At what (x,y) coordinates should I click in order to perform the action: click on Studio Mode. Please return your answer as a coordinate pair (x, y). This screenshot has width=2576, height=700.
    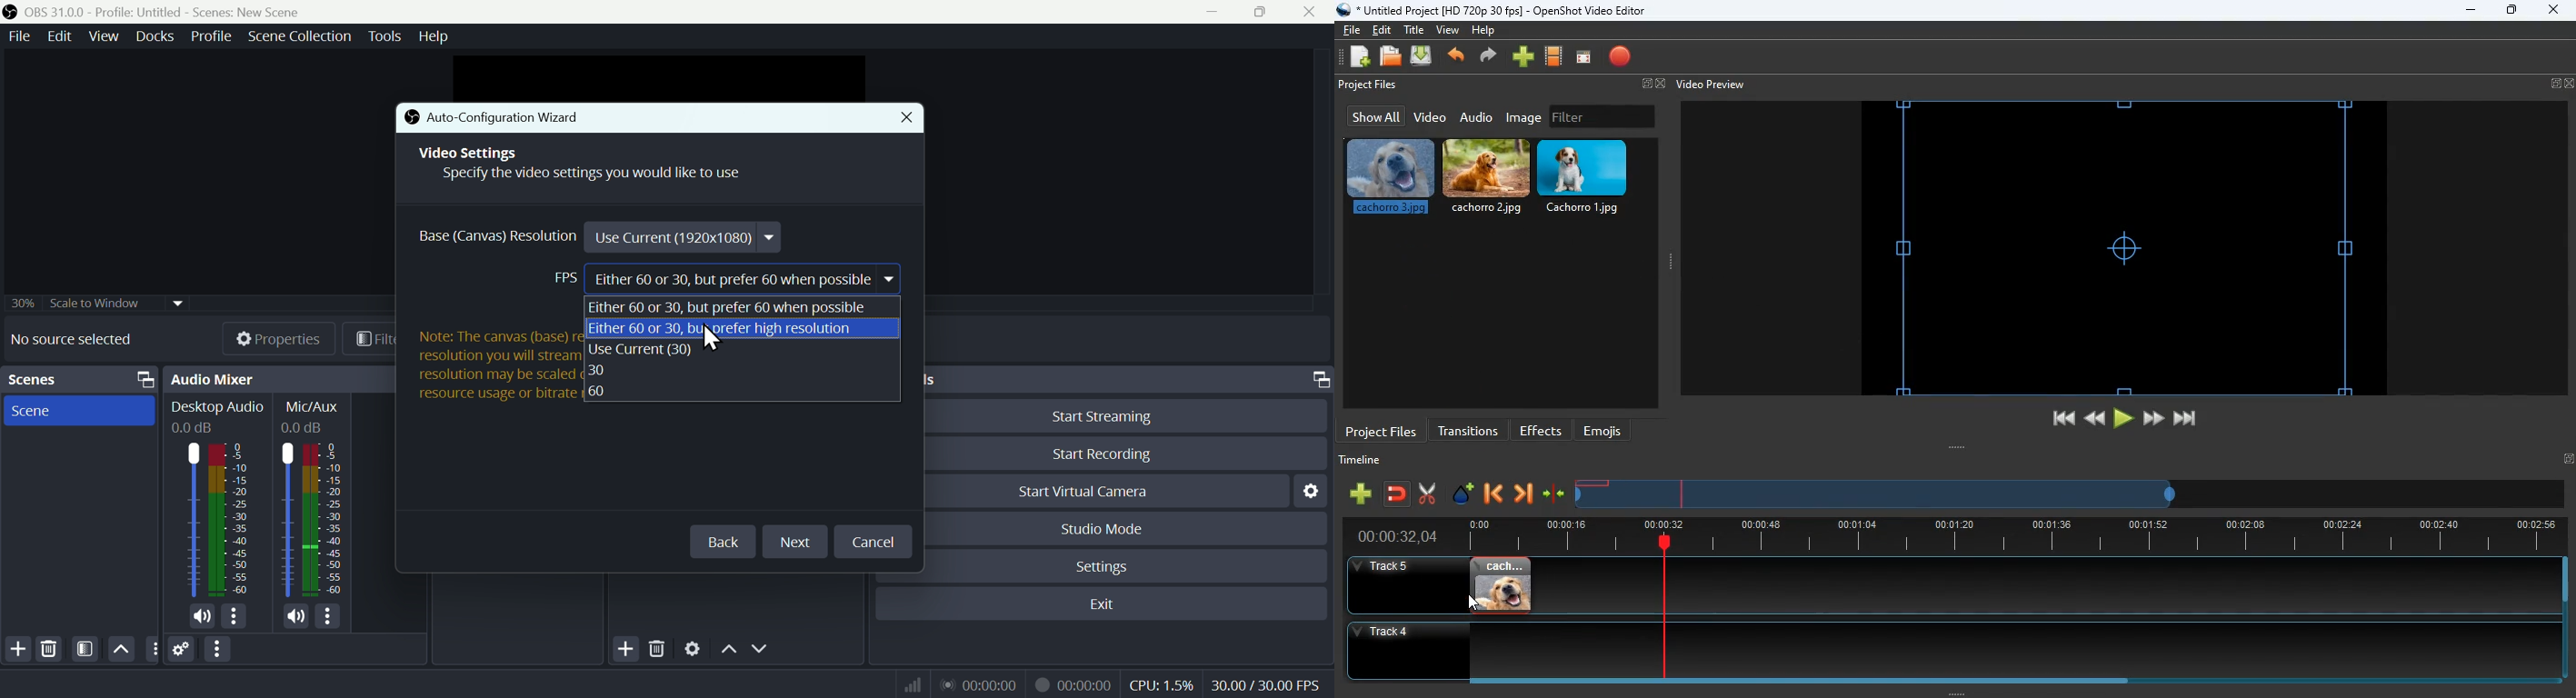
    Looking at the image, I should click on (1126, 528).